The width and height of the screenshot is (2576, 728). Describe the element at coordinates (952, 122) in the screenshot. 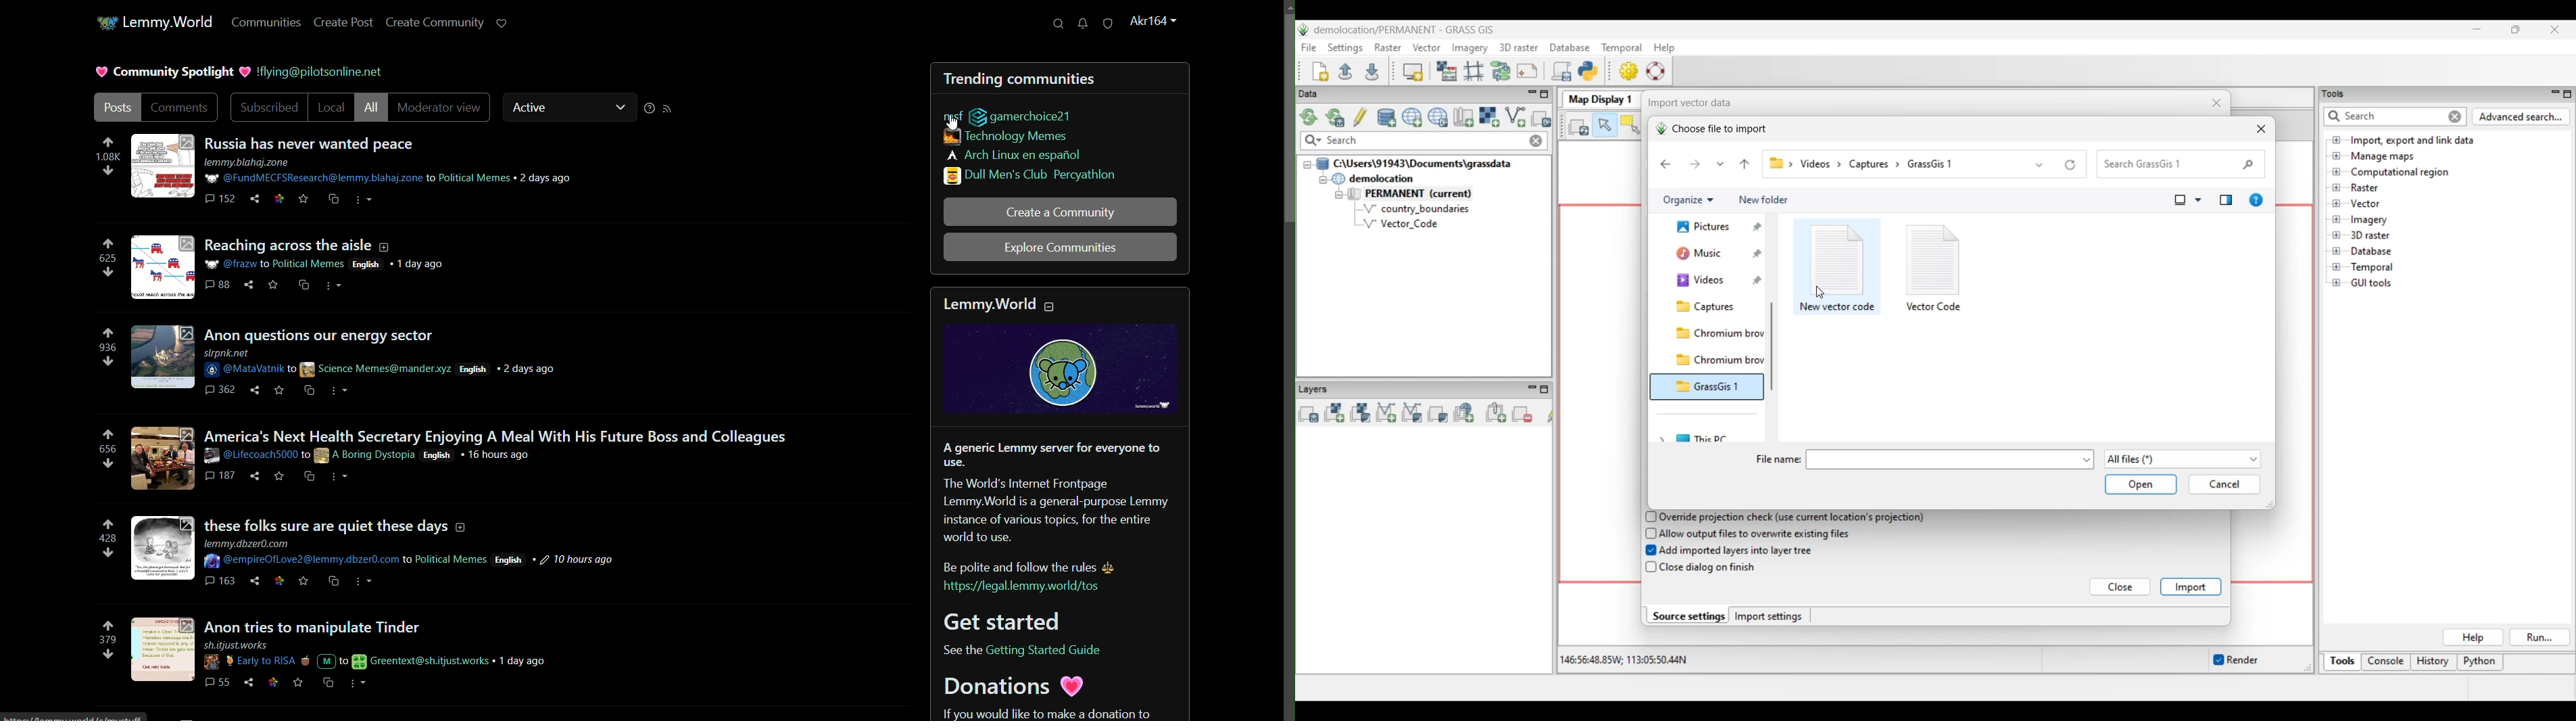

I see `cursor` at that location.